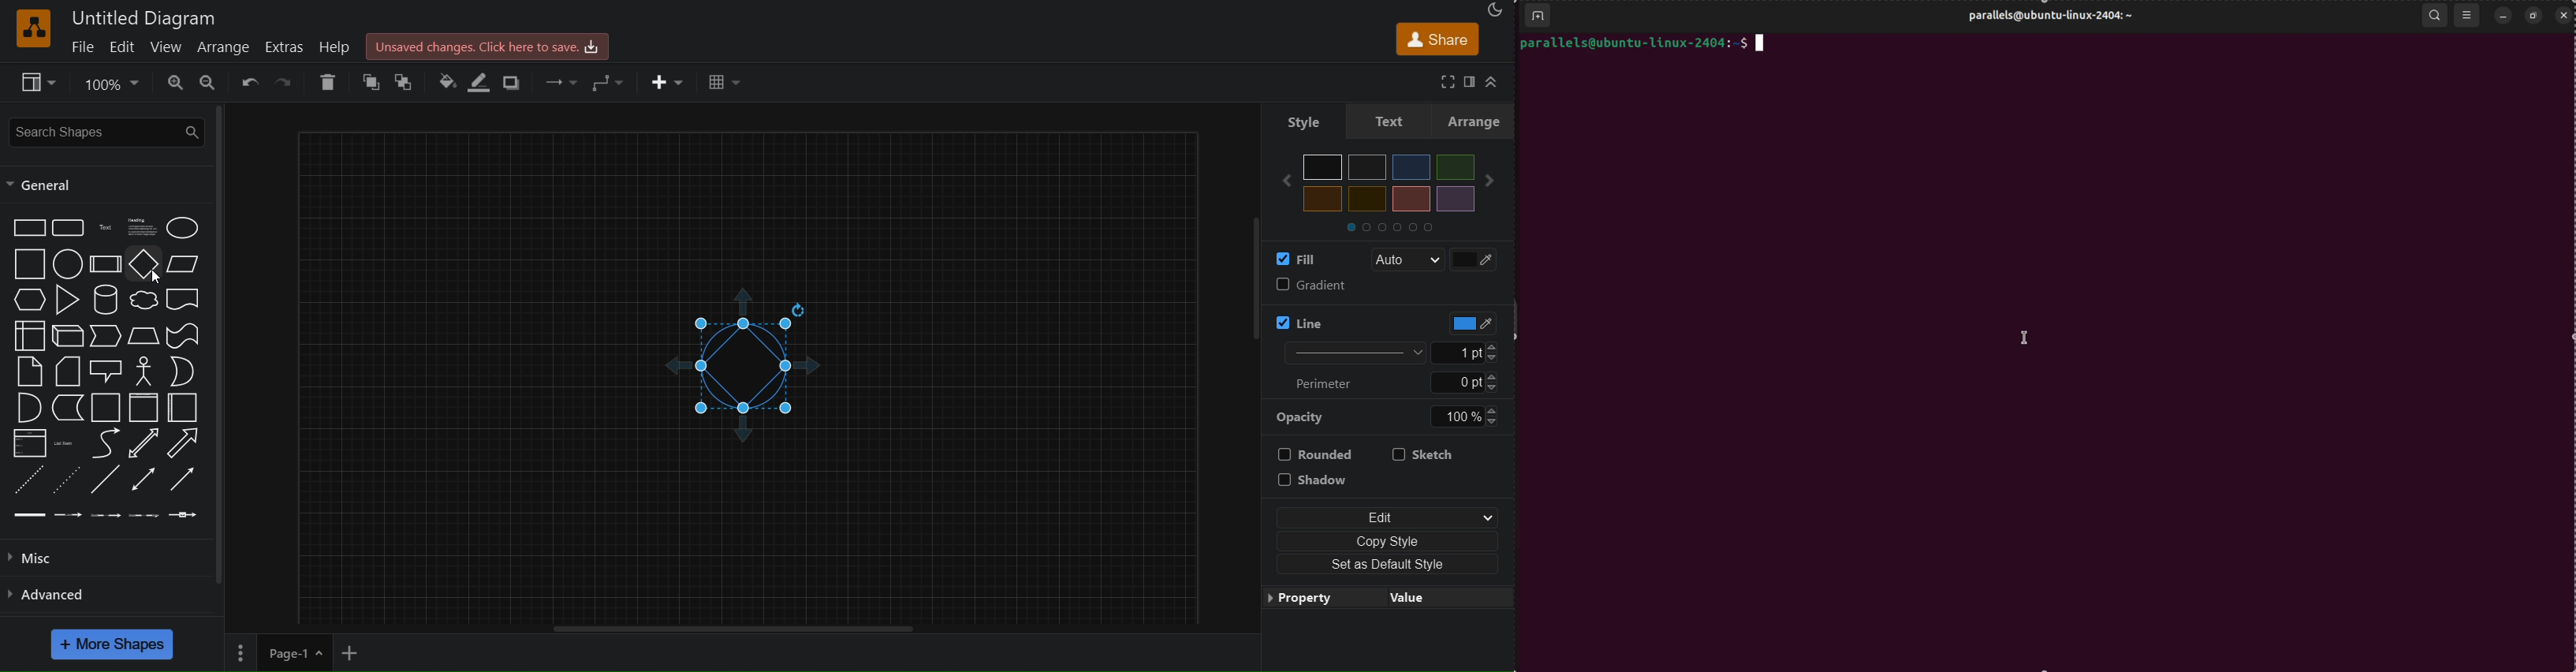 This screenshot has width=2576, height=672. I want to click on cloud, so click(144, 301).